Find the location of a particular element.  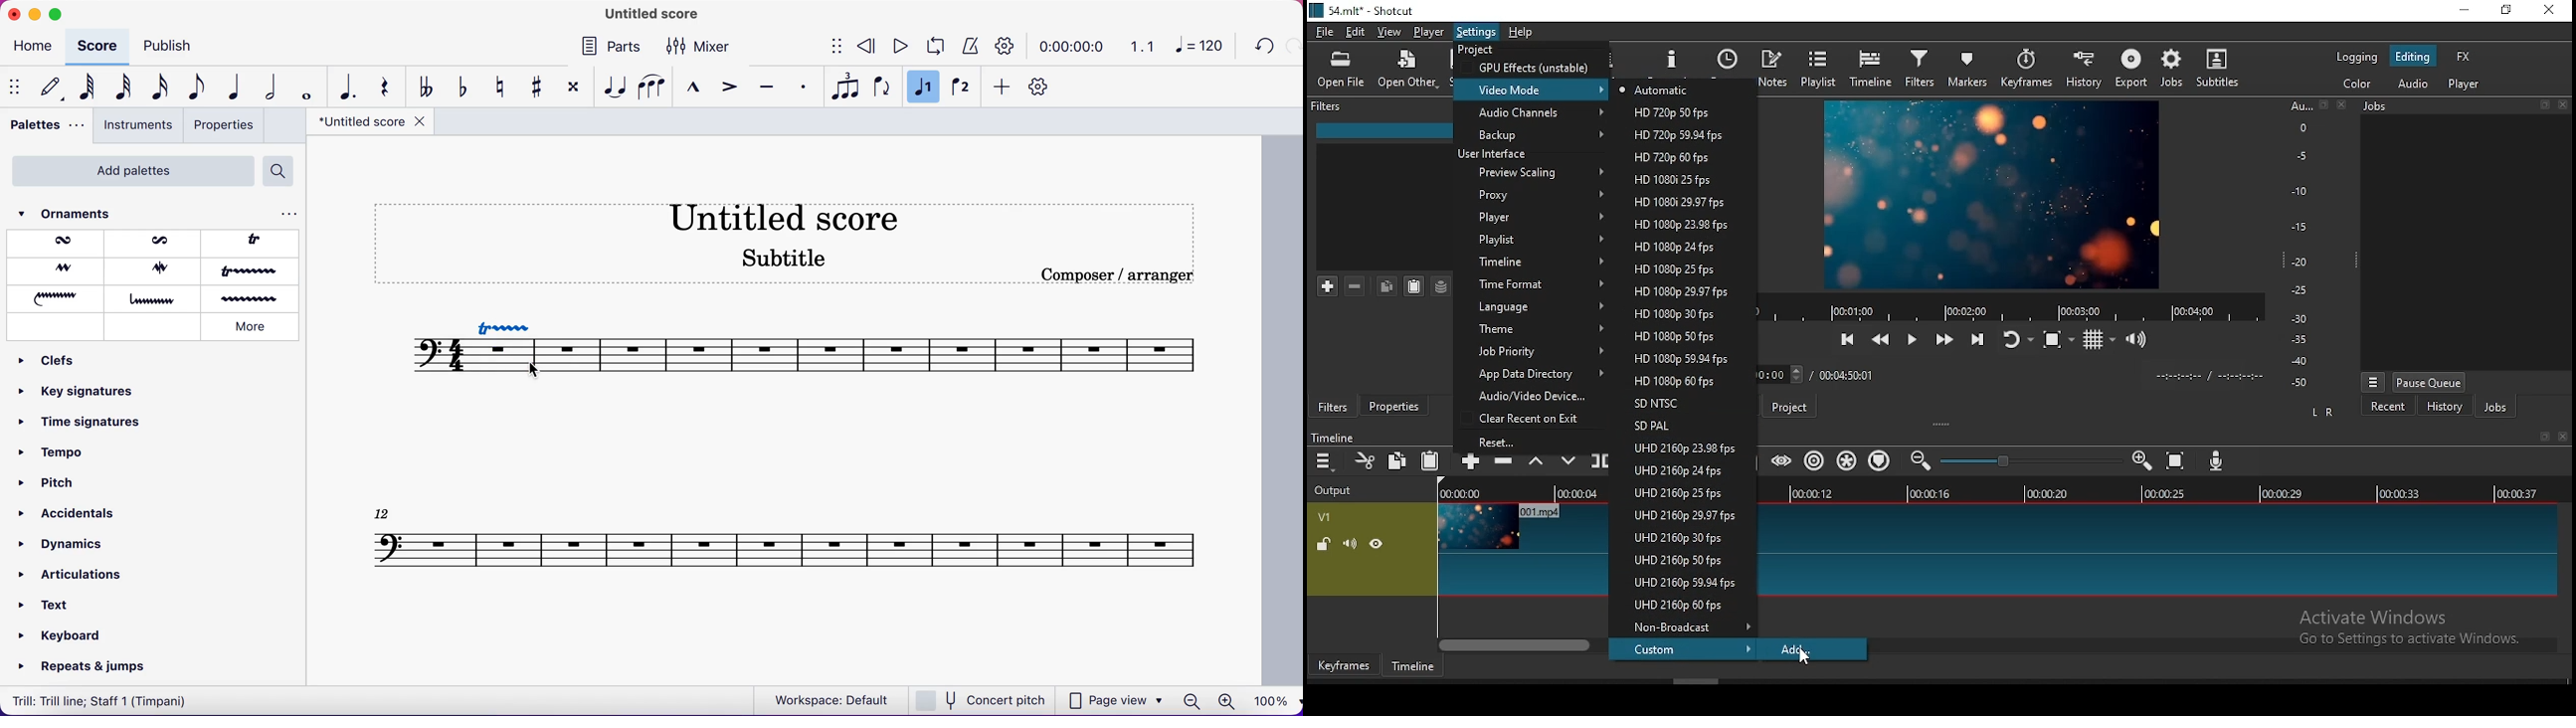

resolution option is located at coordinates (1677, 180).